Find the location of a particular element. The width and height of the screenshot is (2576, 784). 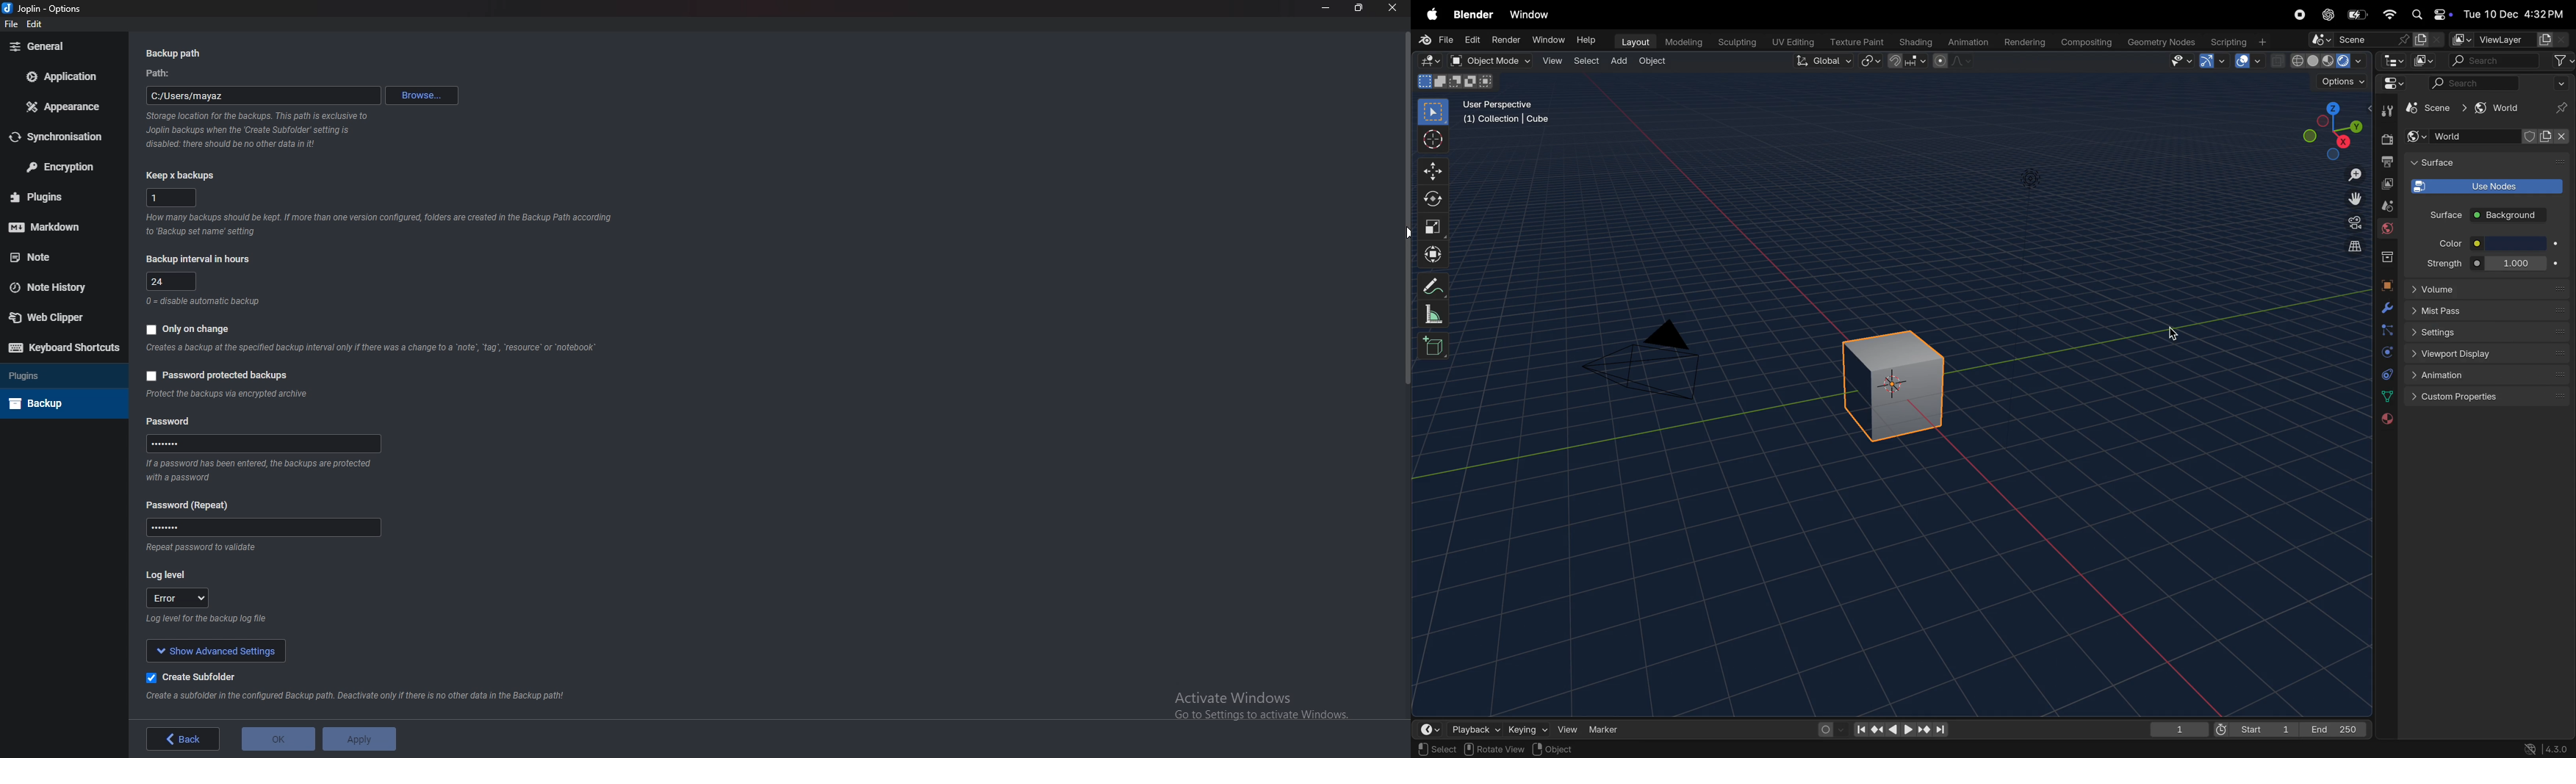

Encryption is located at coordinates (60, 166).